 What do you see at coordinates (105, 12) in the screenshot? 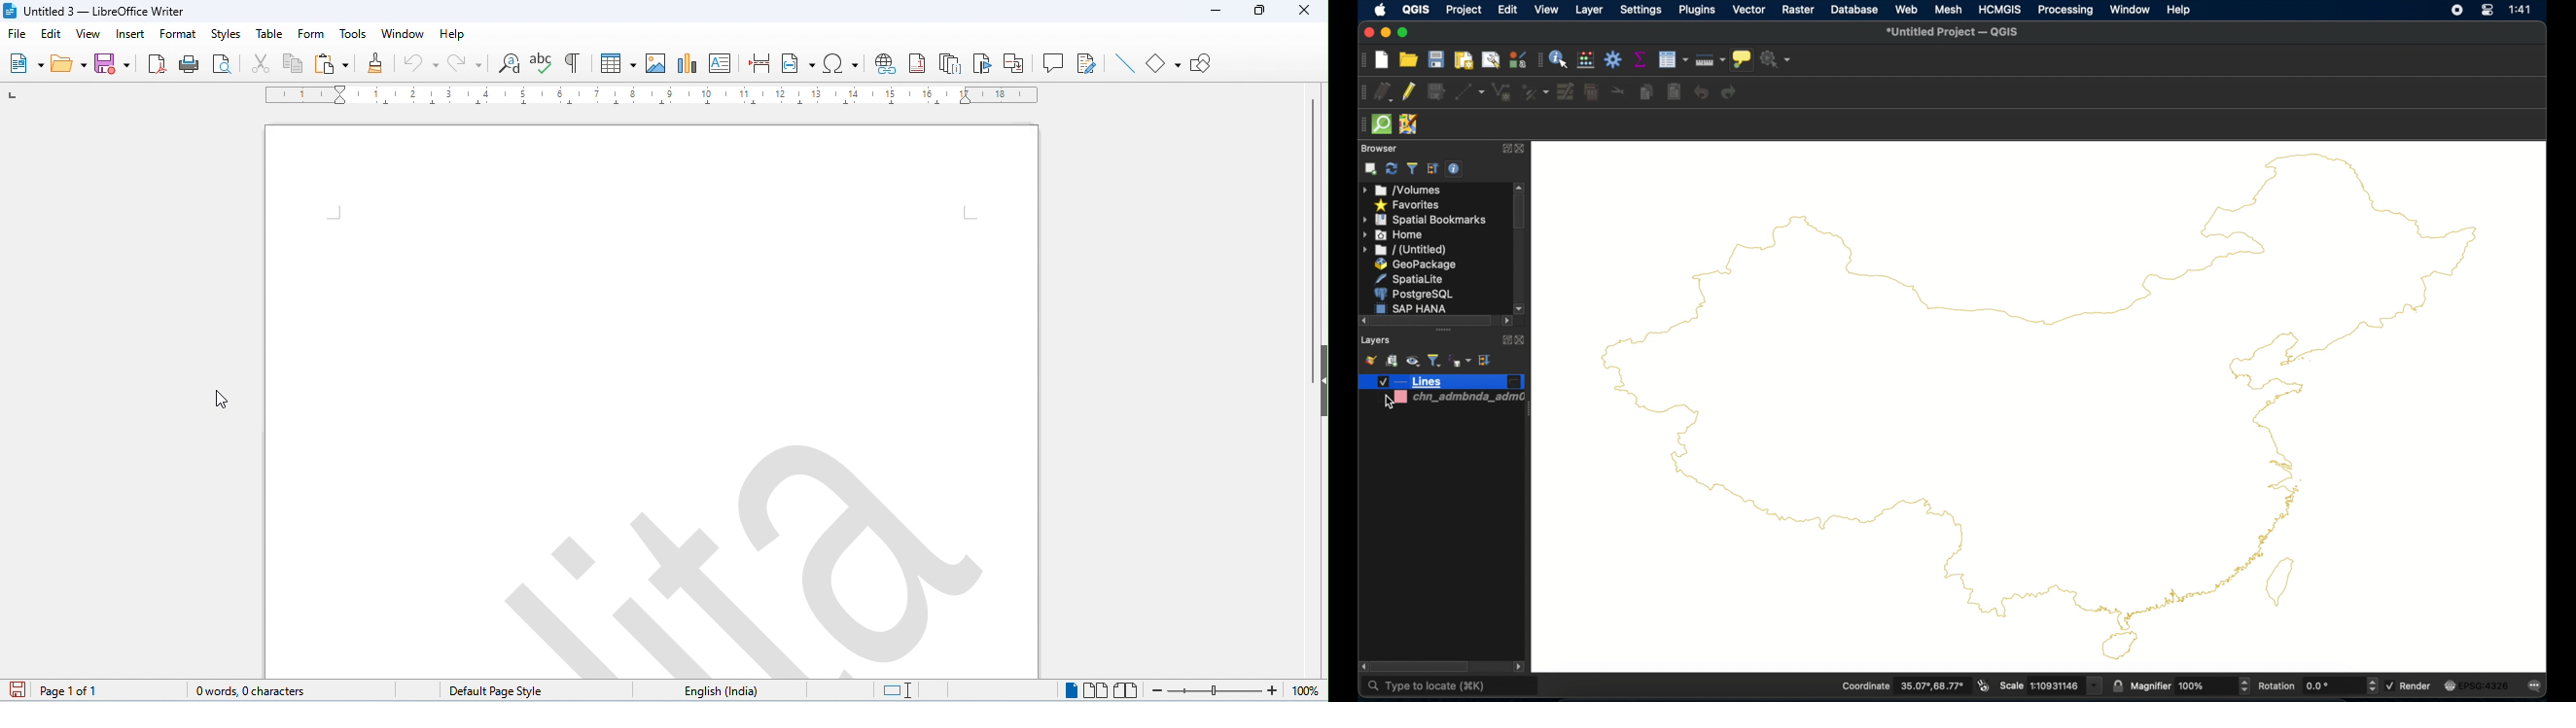
I see `Untitled 3 - LibreOffice Writer` at bounding box center [105, 12].